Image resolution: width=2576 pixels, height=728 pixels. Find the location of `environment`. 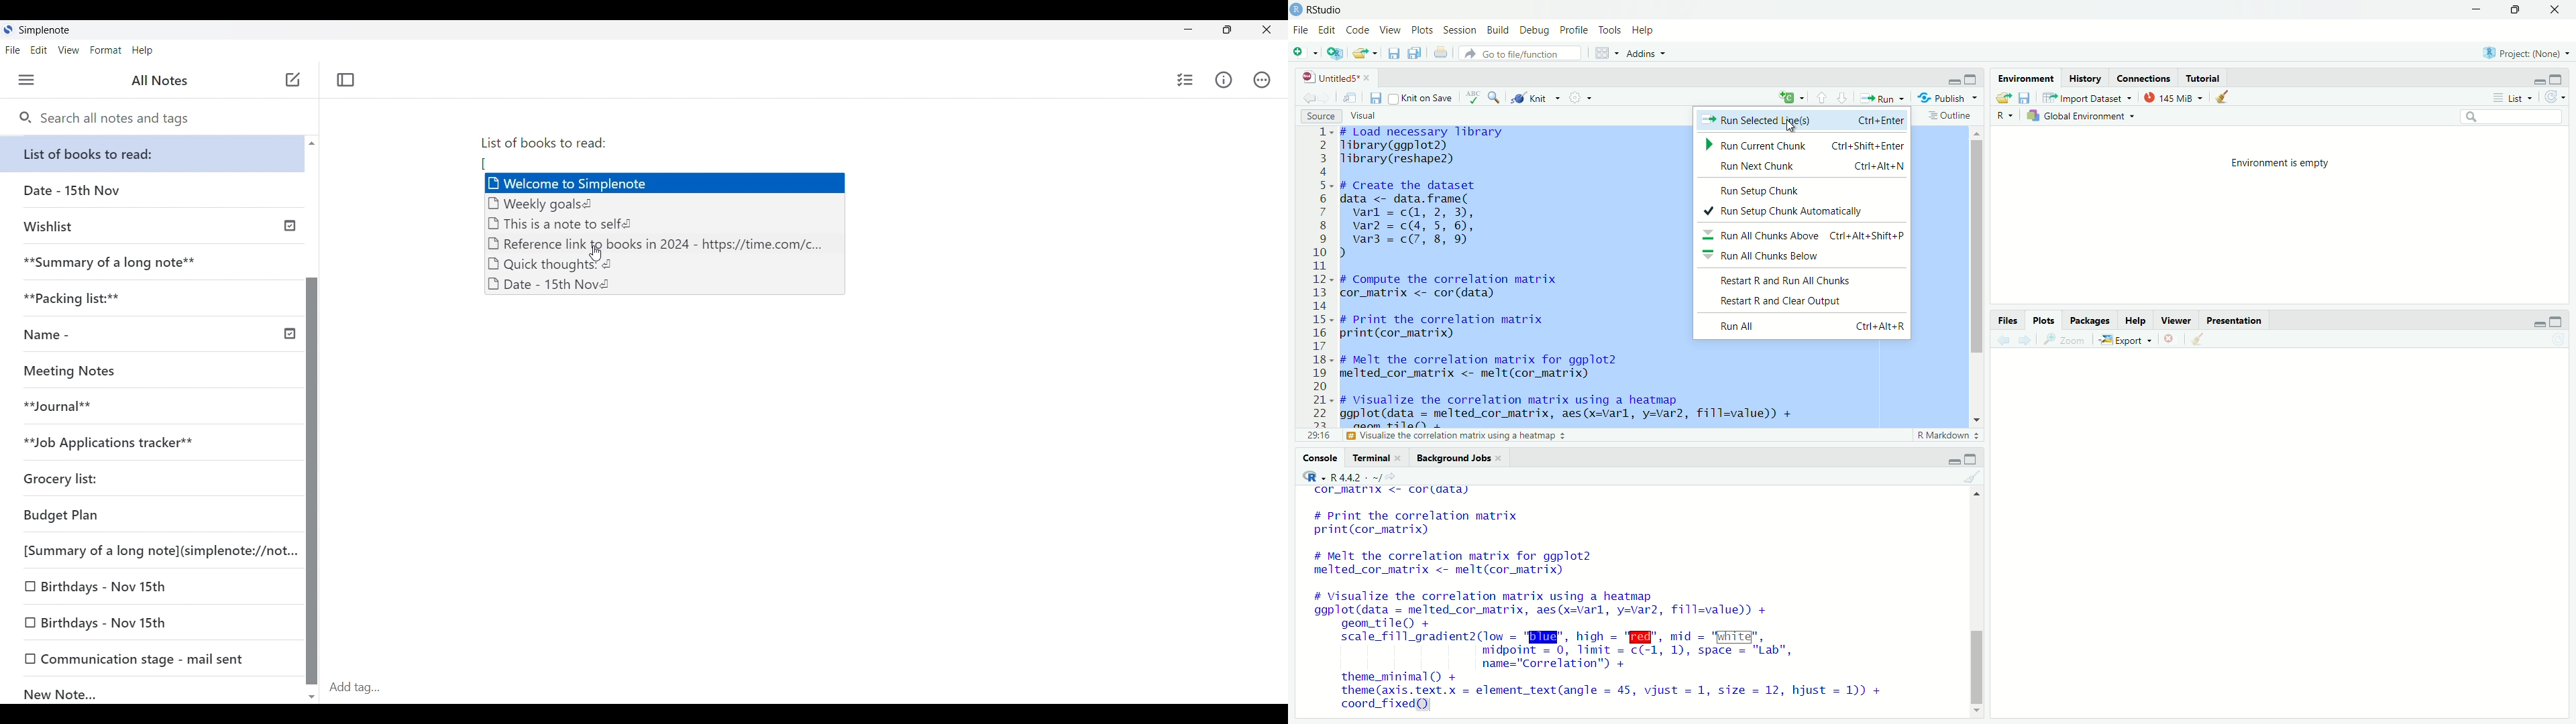

environment is located at coordinates (2027, 78).